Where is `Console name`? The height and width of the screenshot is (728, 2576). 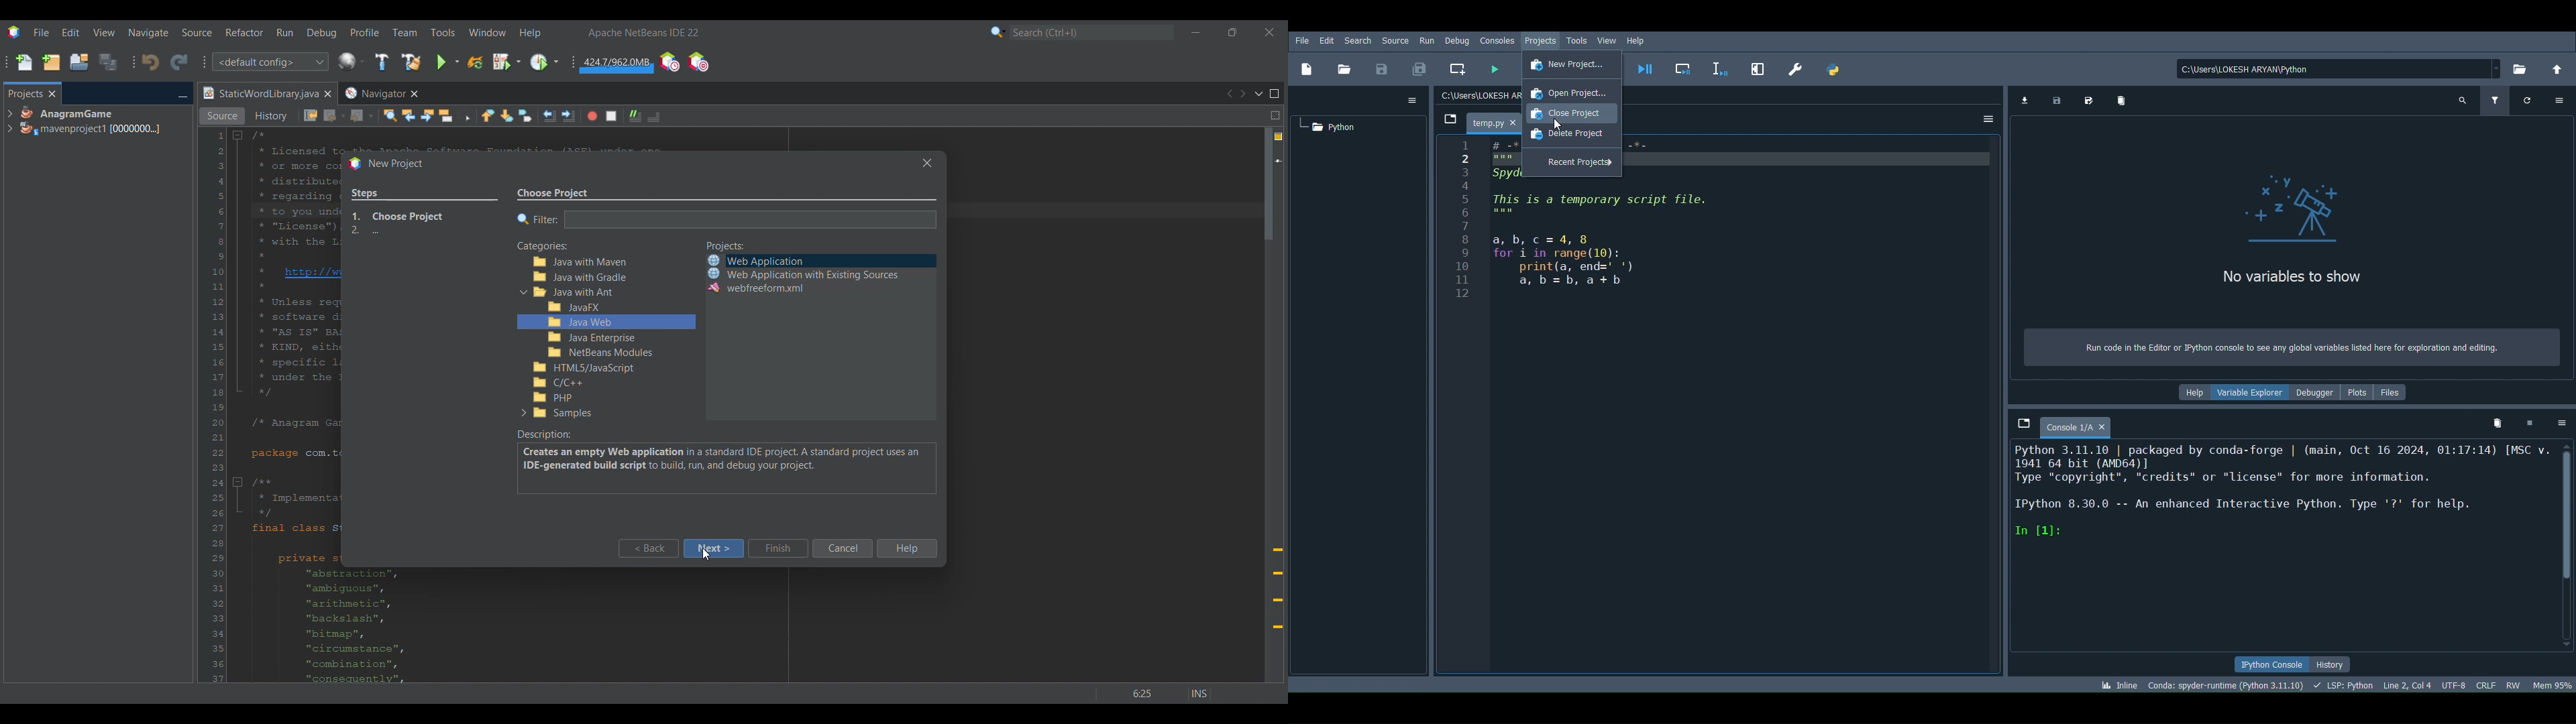 Console name is located at coordinates (2082, 425).